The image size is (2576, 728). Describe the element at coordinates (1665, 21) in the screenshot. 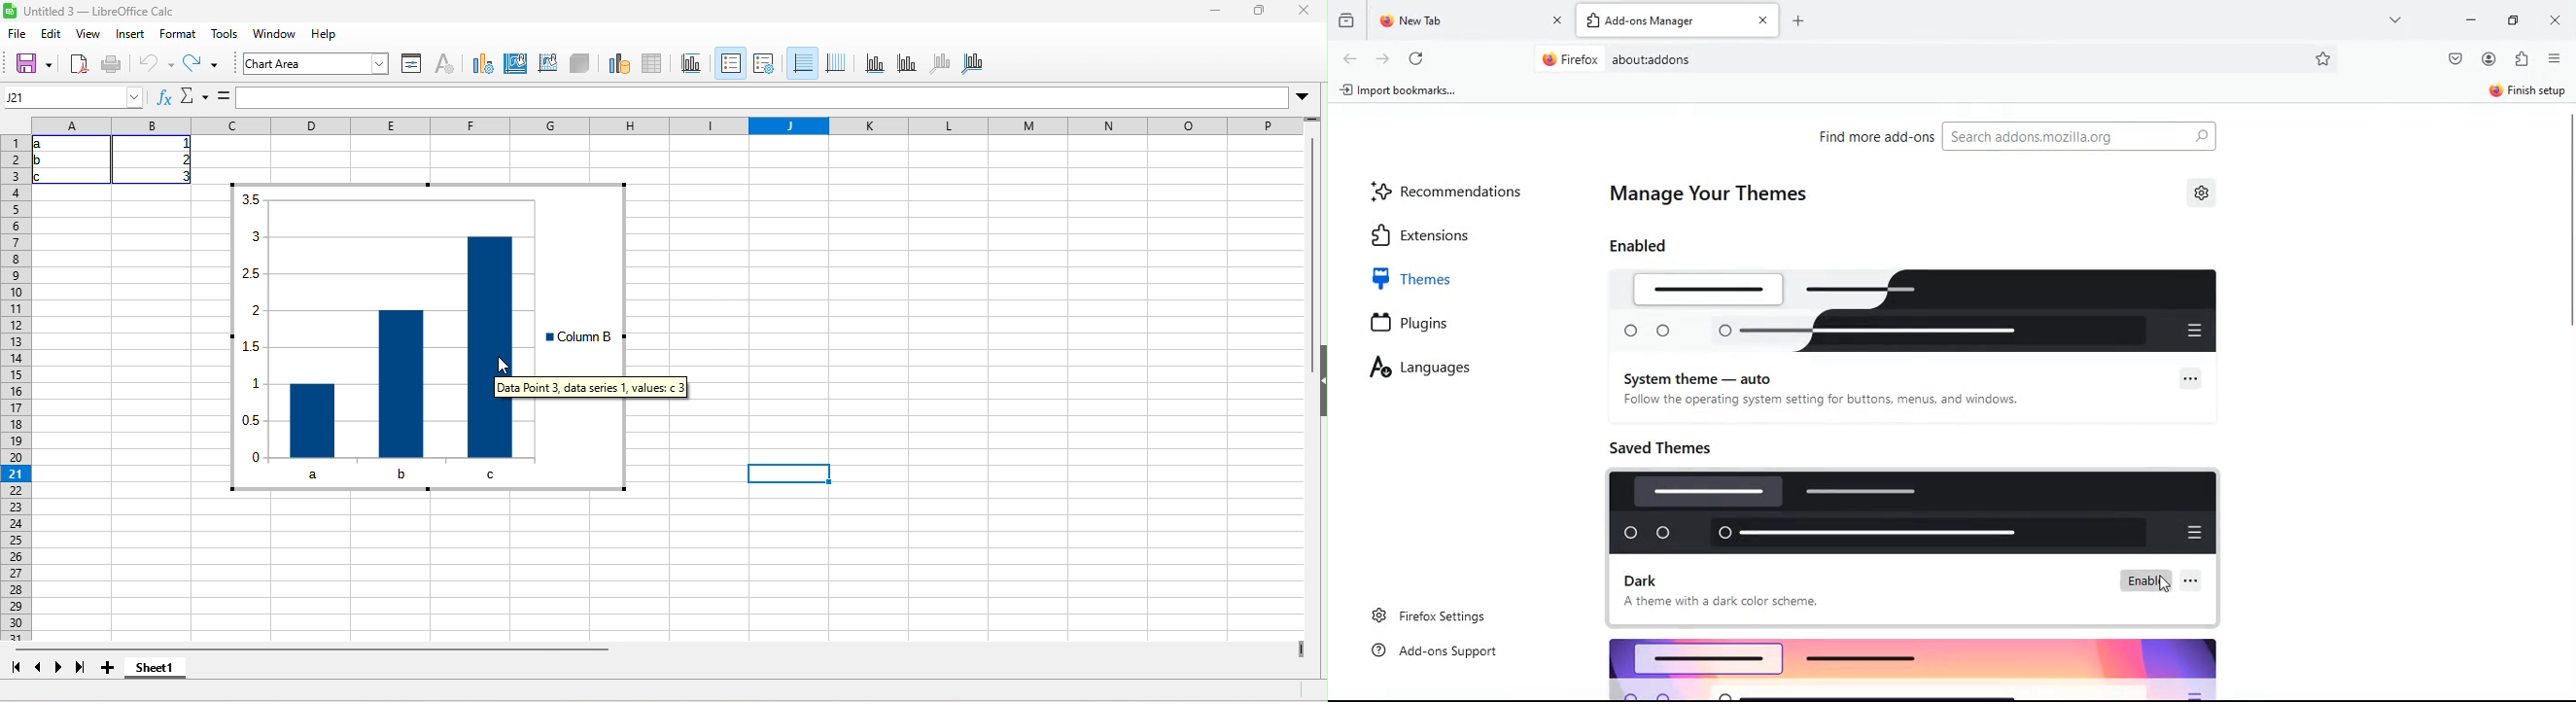

I see `add-on tab` at that location.